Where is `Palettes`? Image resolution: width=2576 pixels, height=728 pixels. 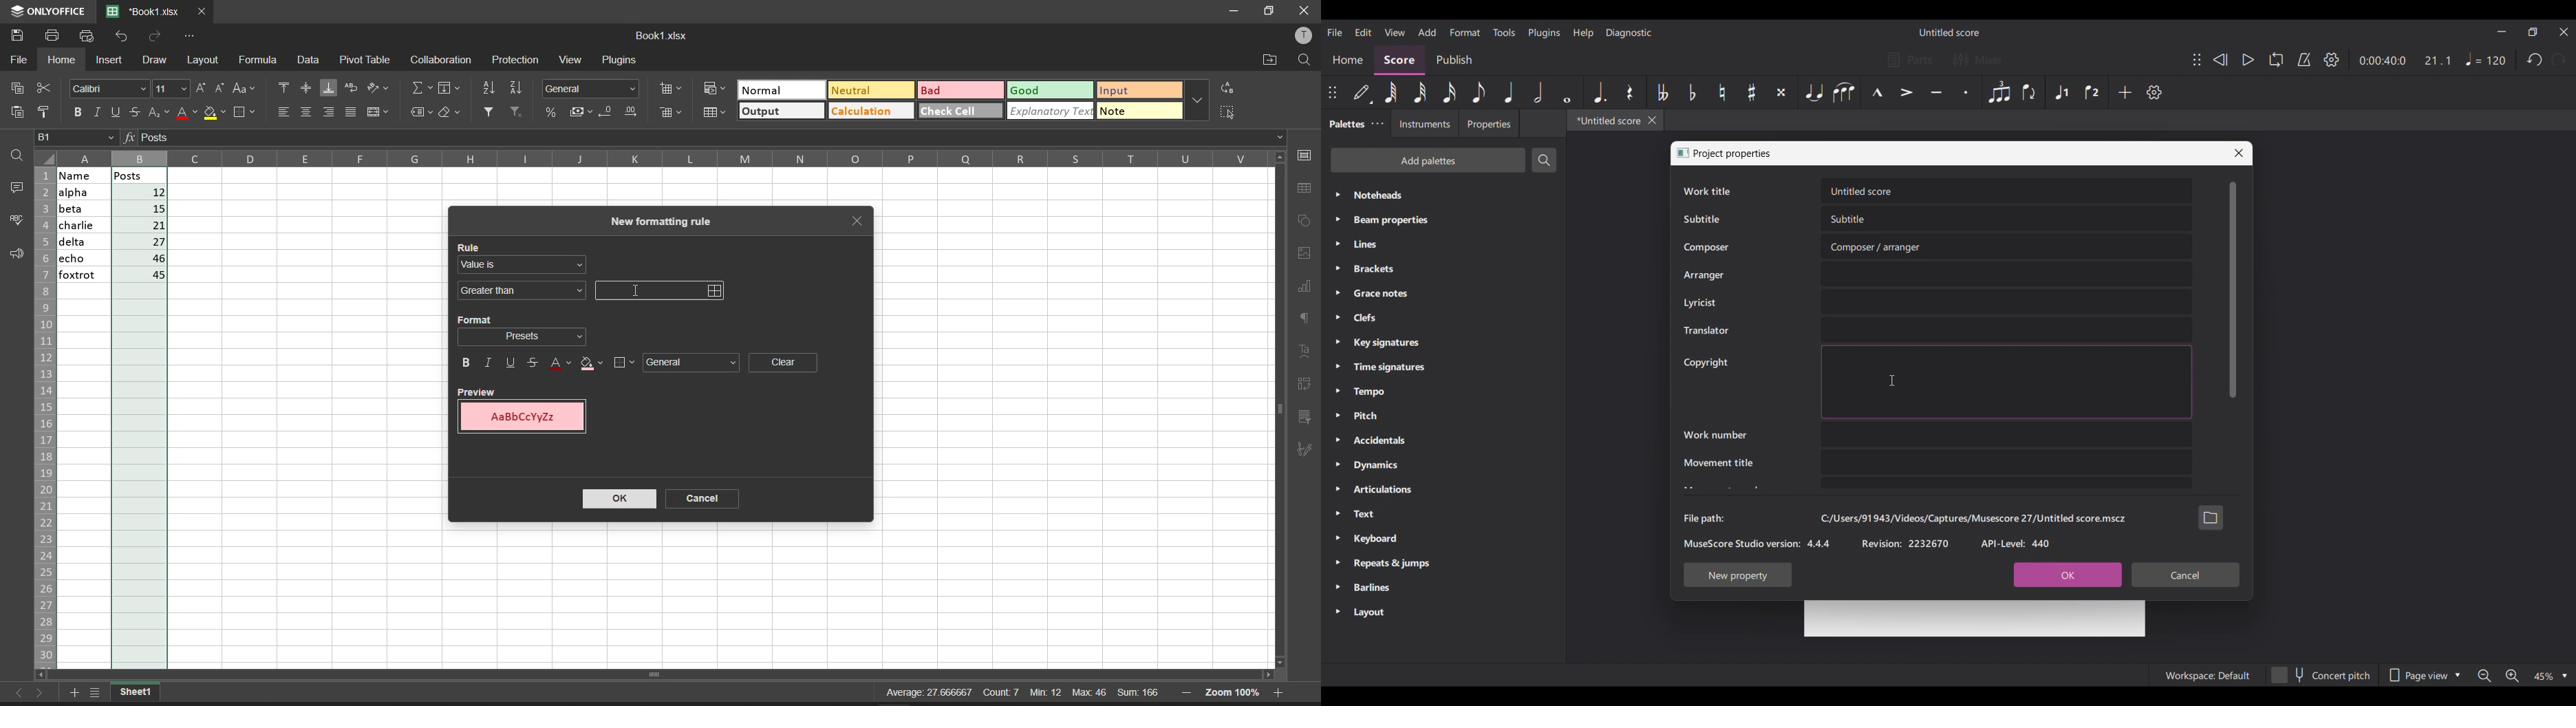 Palettes is located at coordinates (1345, 124).